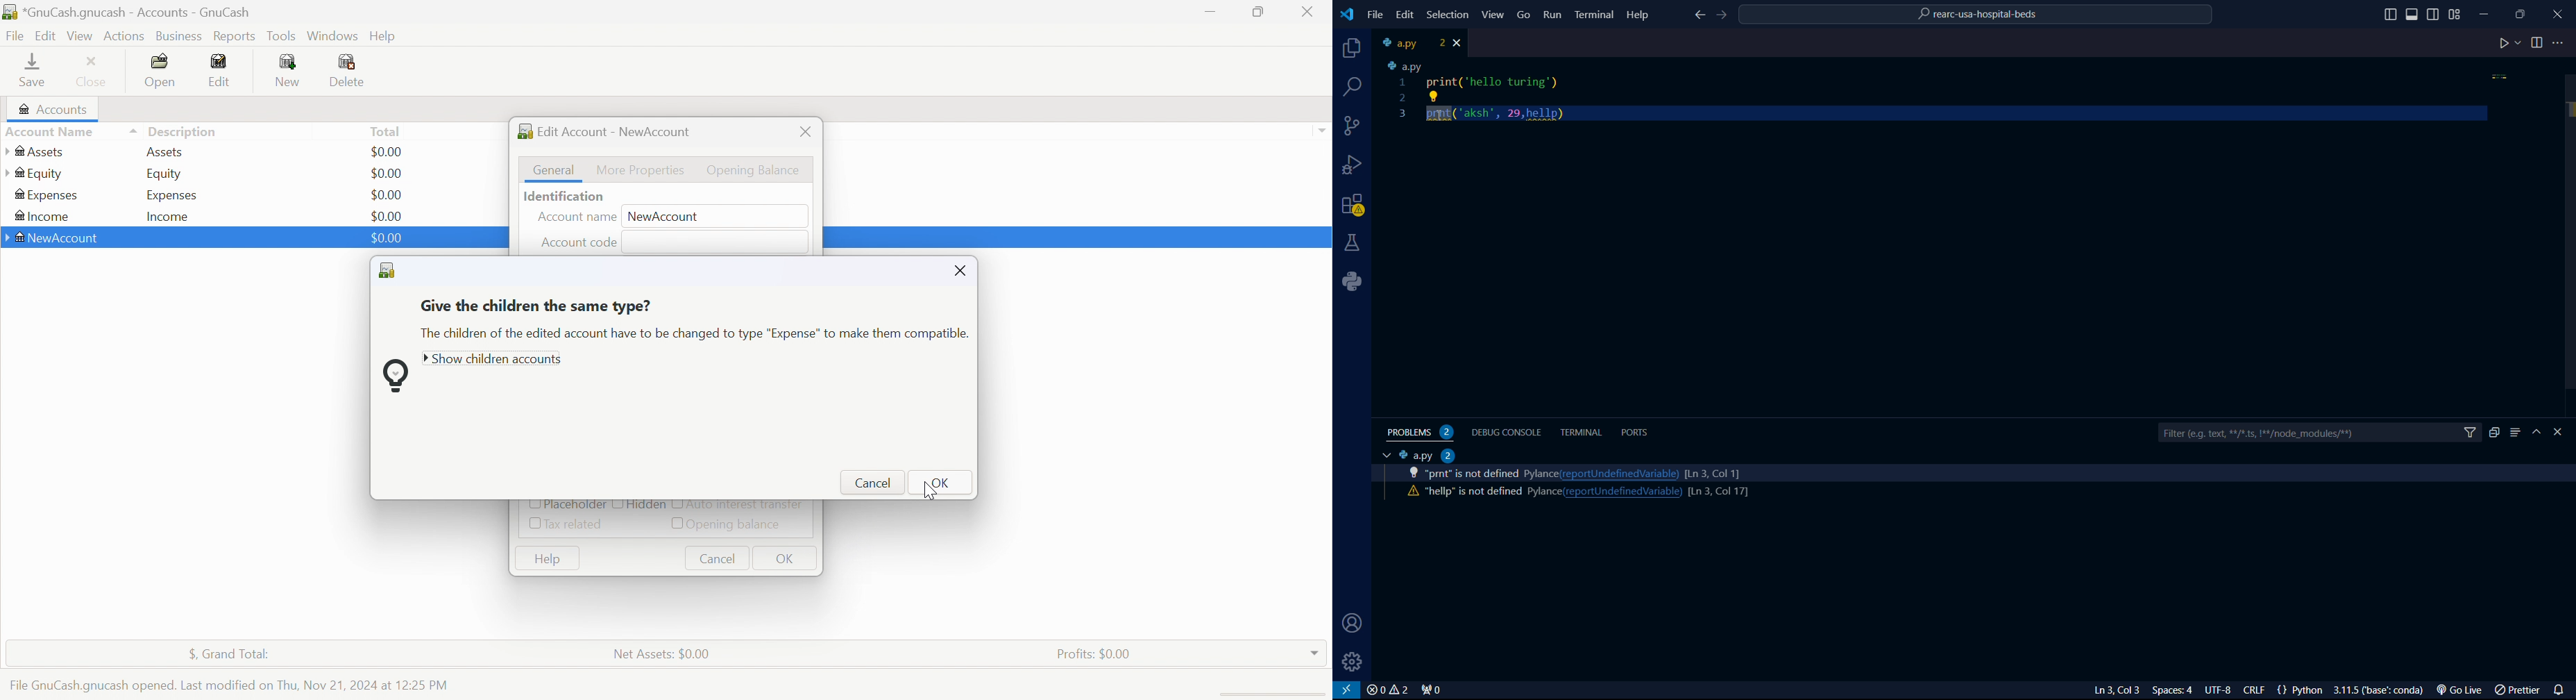 The height and width of the screenshot is (700, 2576). What do you see at coordinates (2455, 14) in the screenshot?
I see `grid view` at bounding box center [2455, 14].